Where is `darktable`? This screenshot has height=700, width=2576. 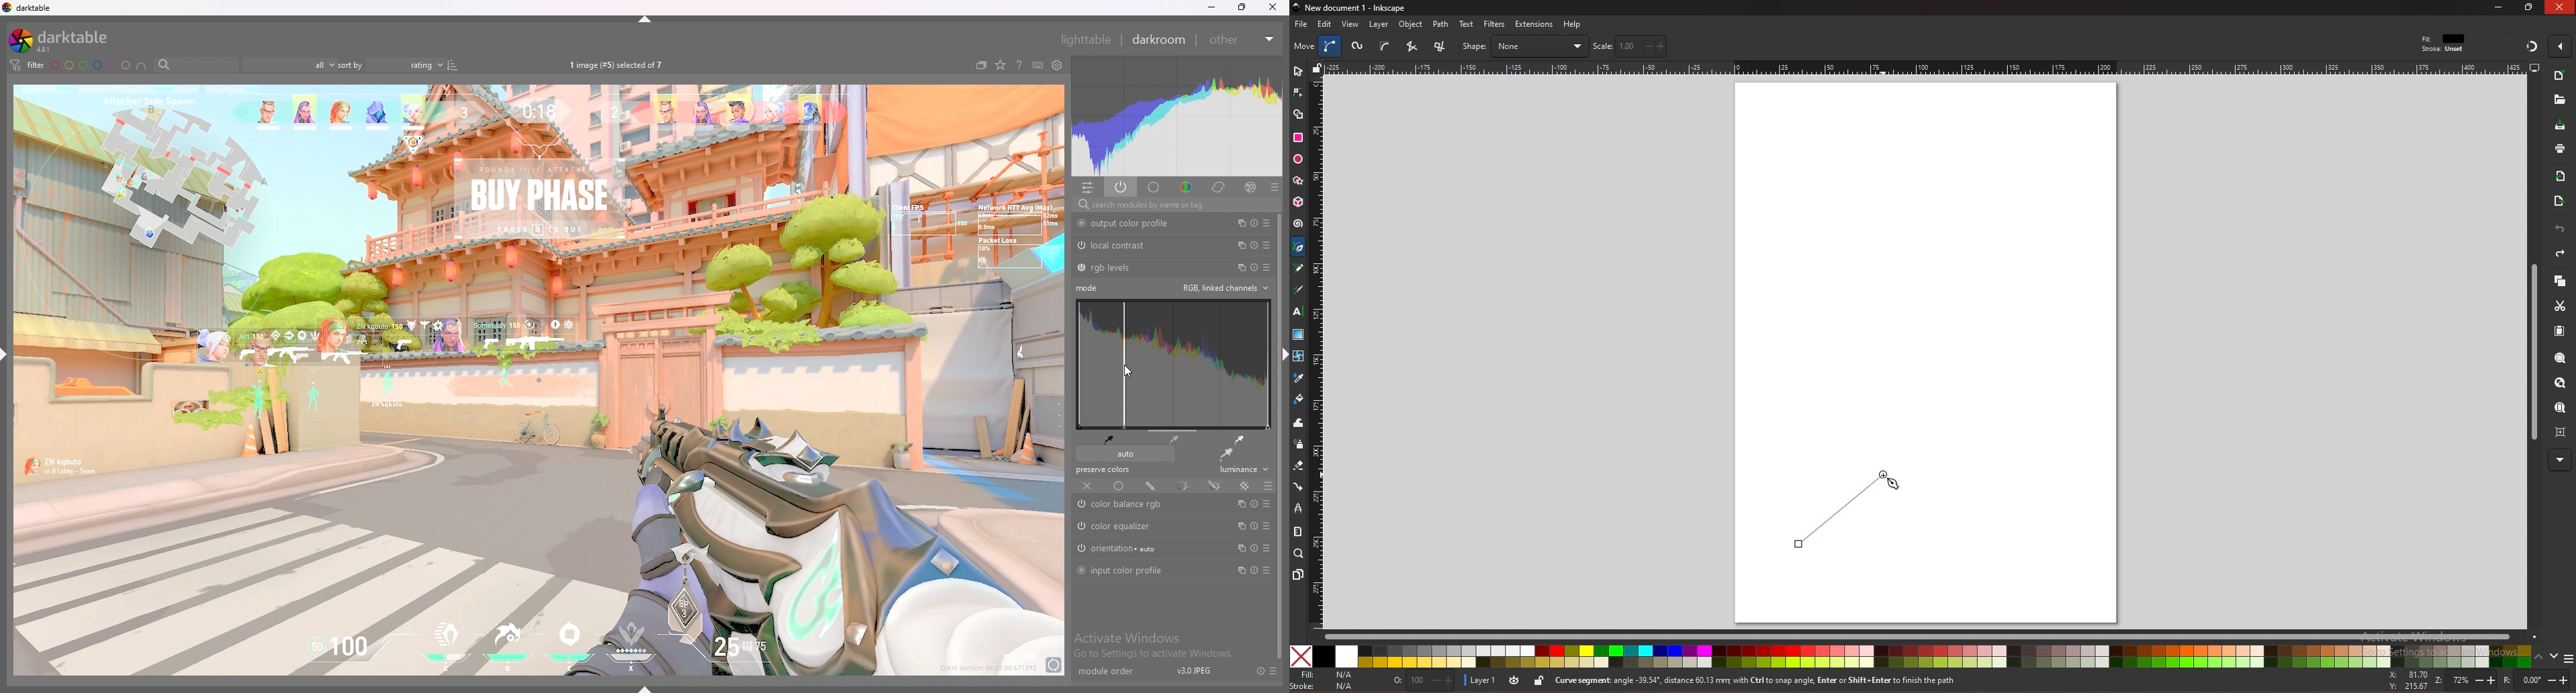
darktable is located at coordinates (29, 7).